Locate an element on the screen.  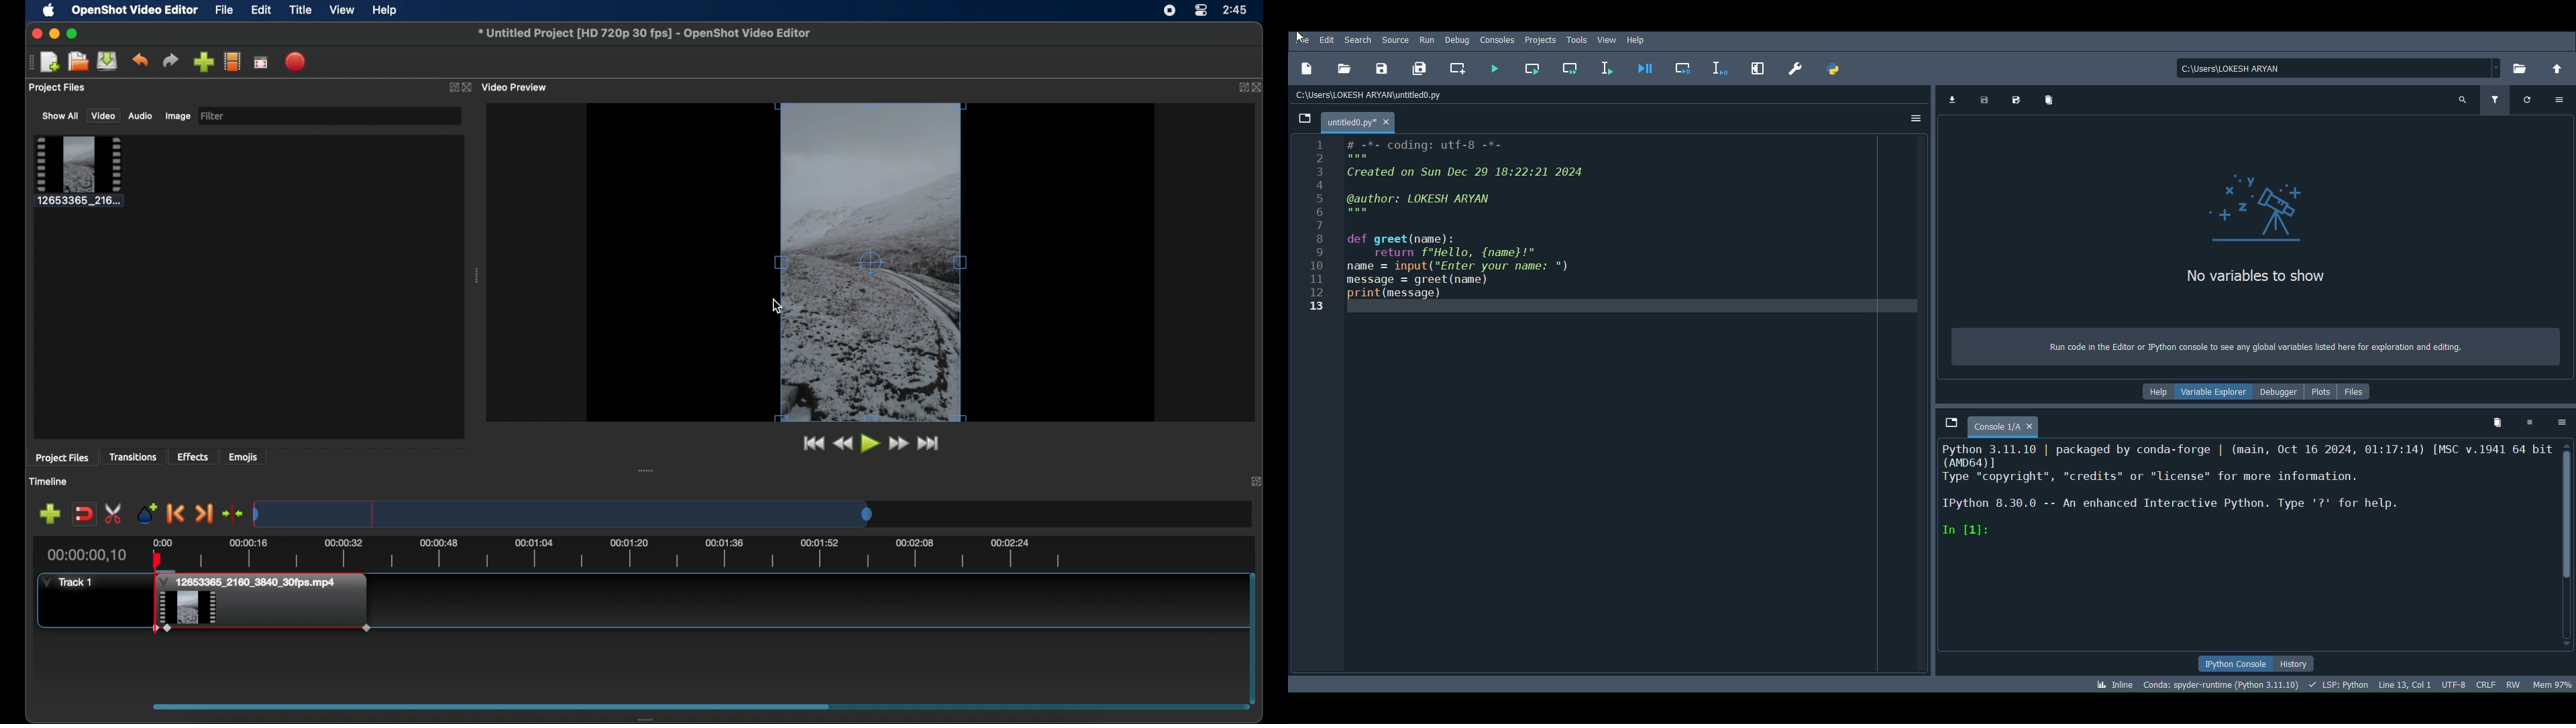
Tools is located at coordinates (1577, 38).